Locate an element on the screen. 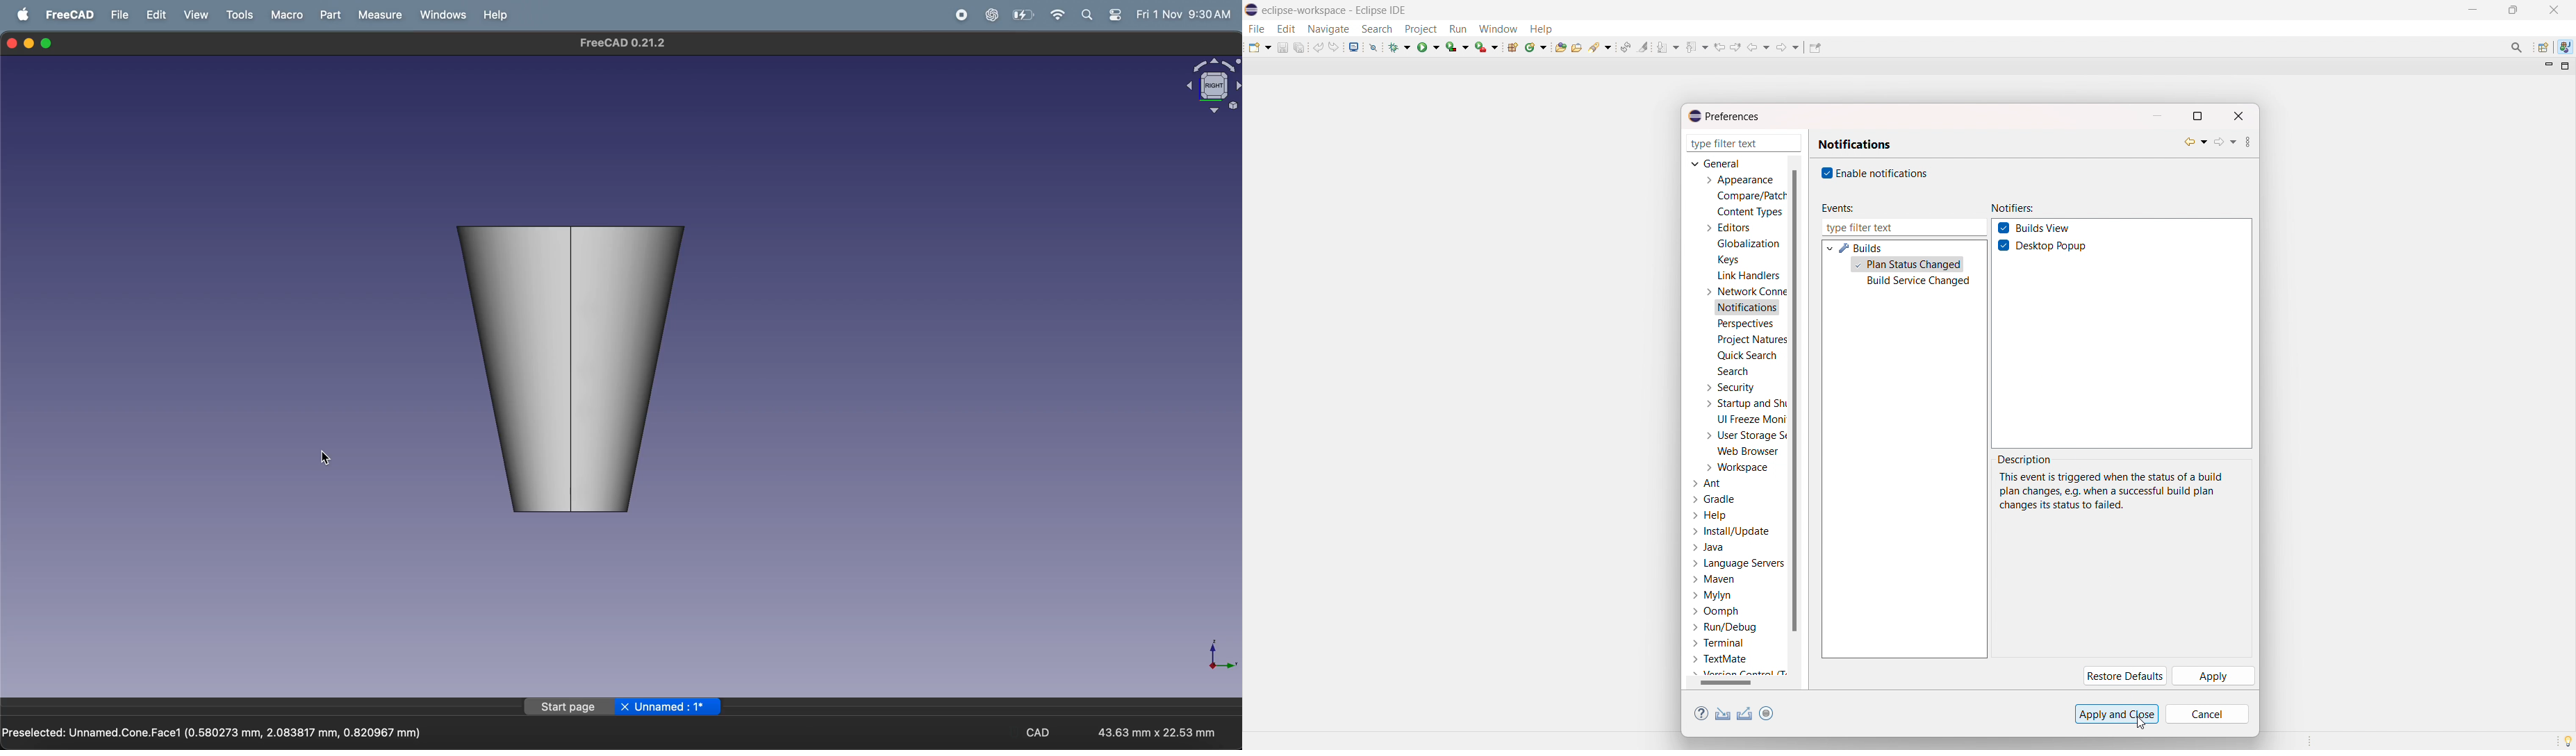 This screenshot has width=2576, height=756. user storage service is located at coordinates (1743, 435).